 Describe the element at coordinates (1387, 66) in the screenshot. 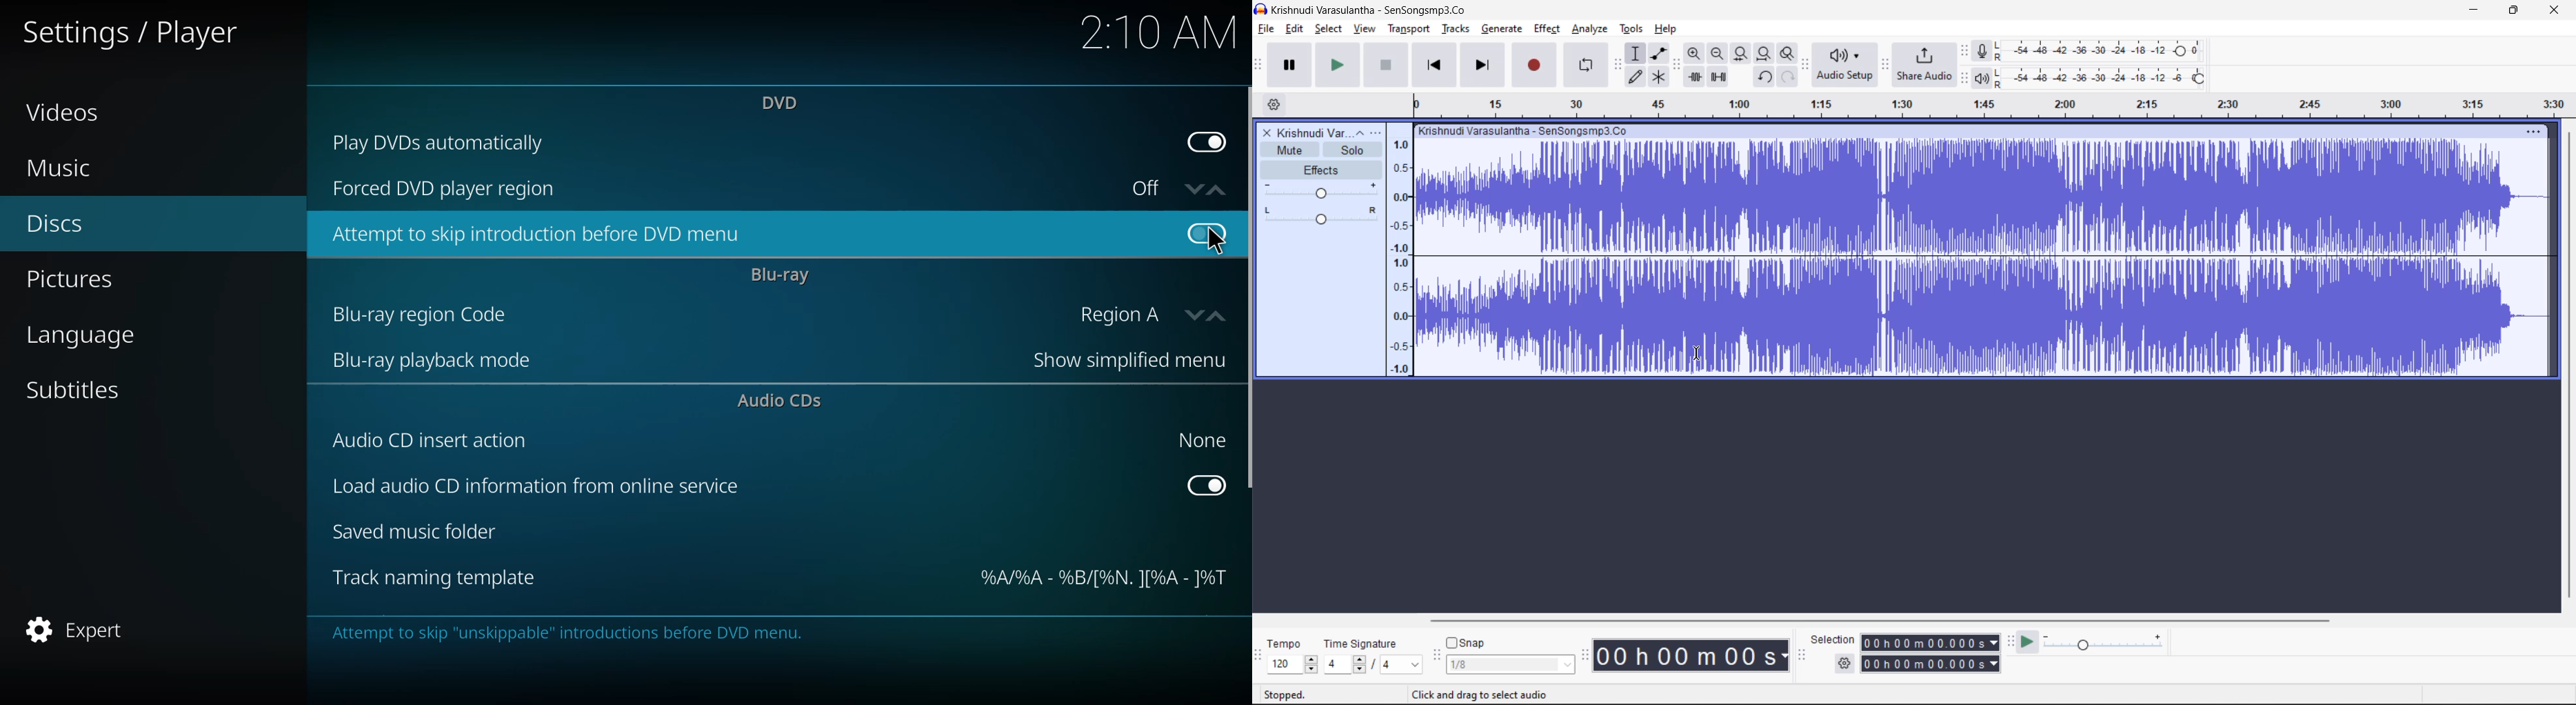

I see `stop` at that location.